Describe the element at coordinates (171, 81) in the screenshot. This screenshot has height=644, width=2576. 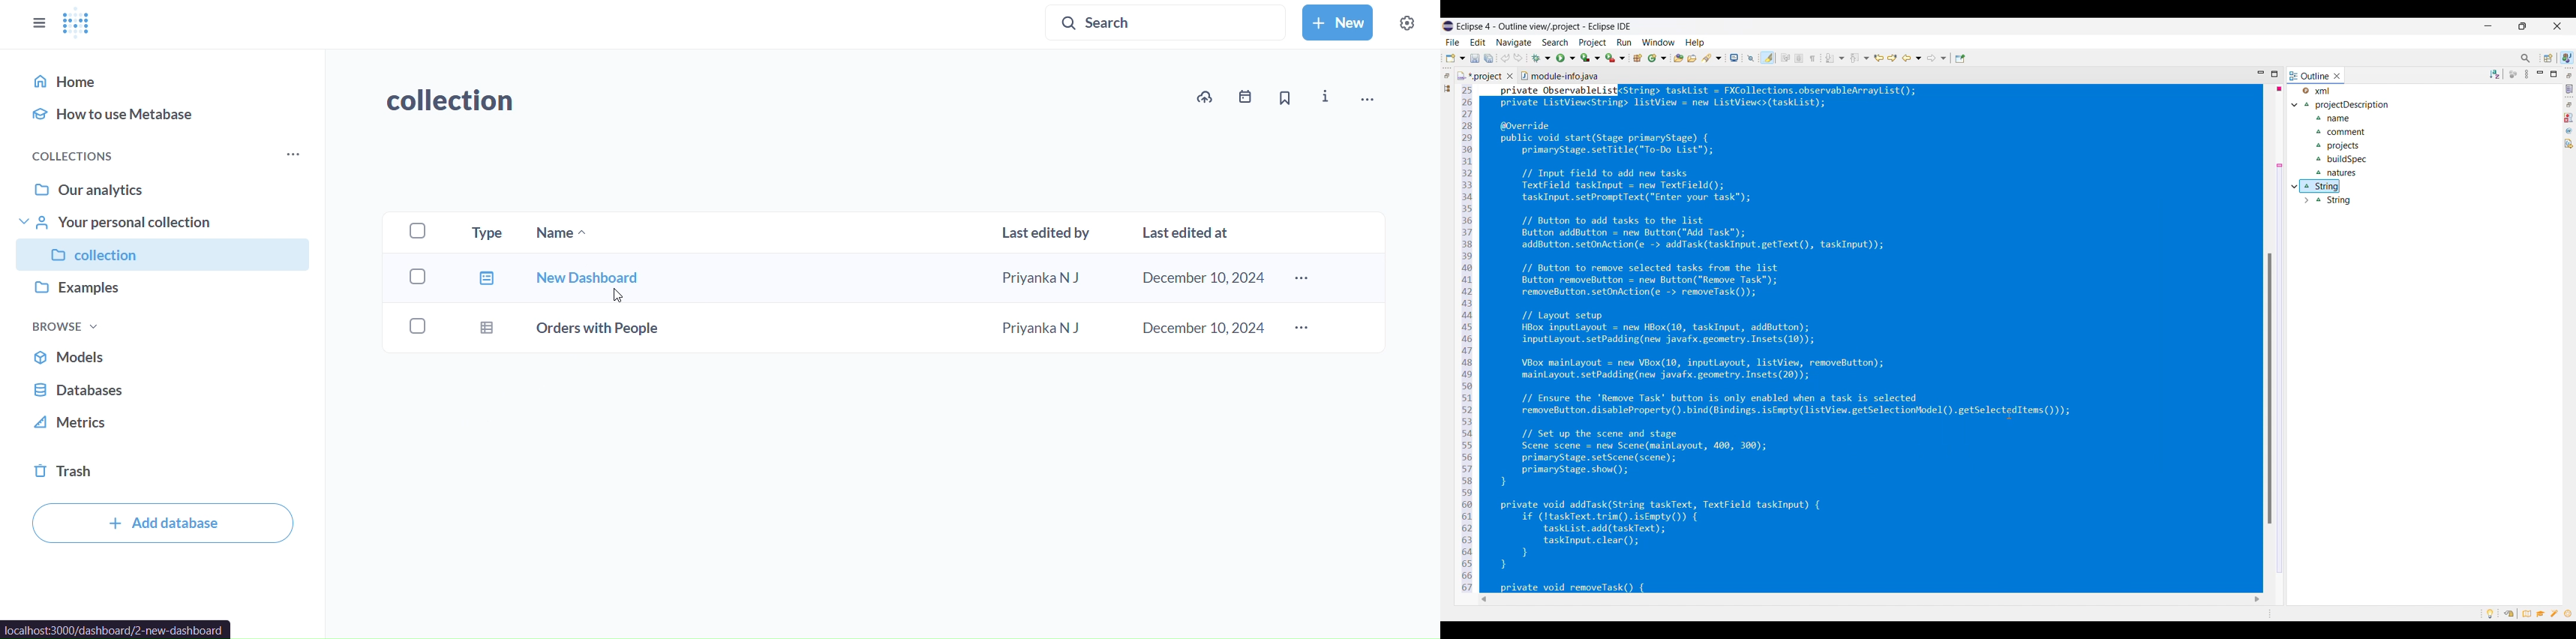
I see `home` at that location.